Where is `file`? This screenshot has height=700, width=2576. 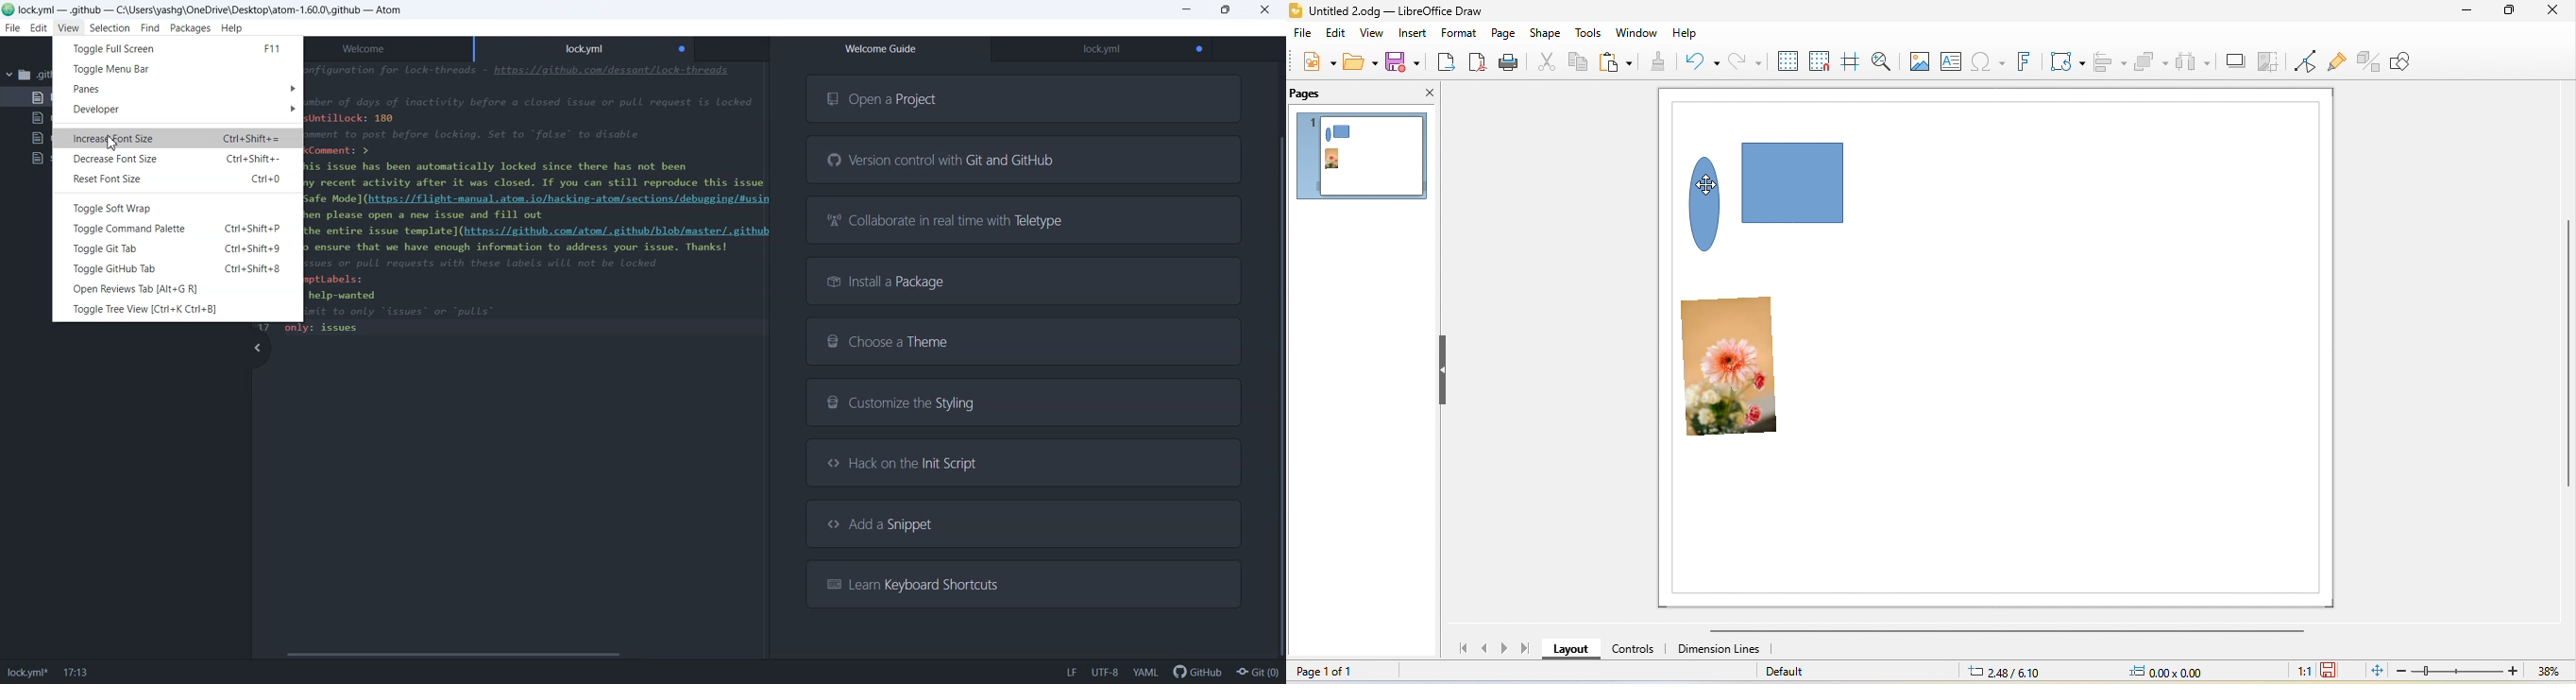
file is located at coordinates (1303, 36).